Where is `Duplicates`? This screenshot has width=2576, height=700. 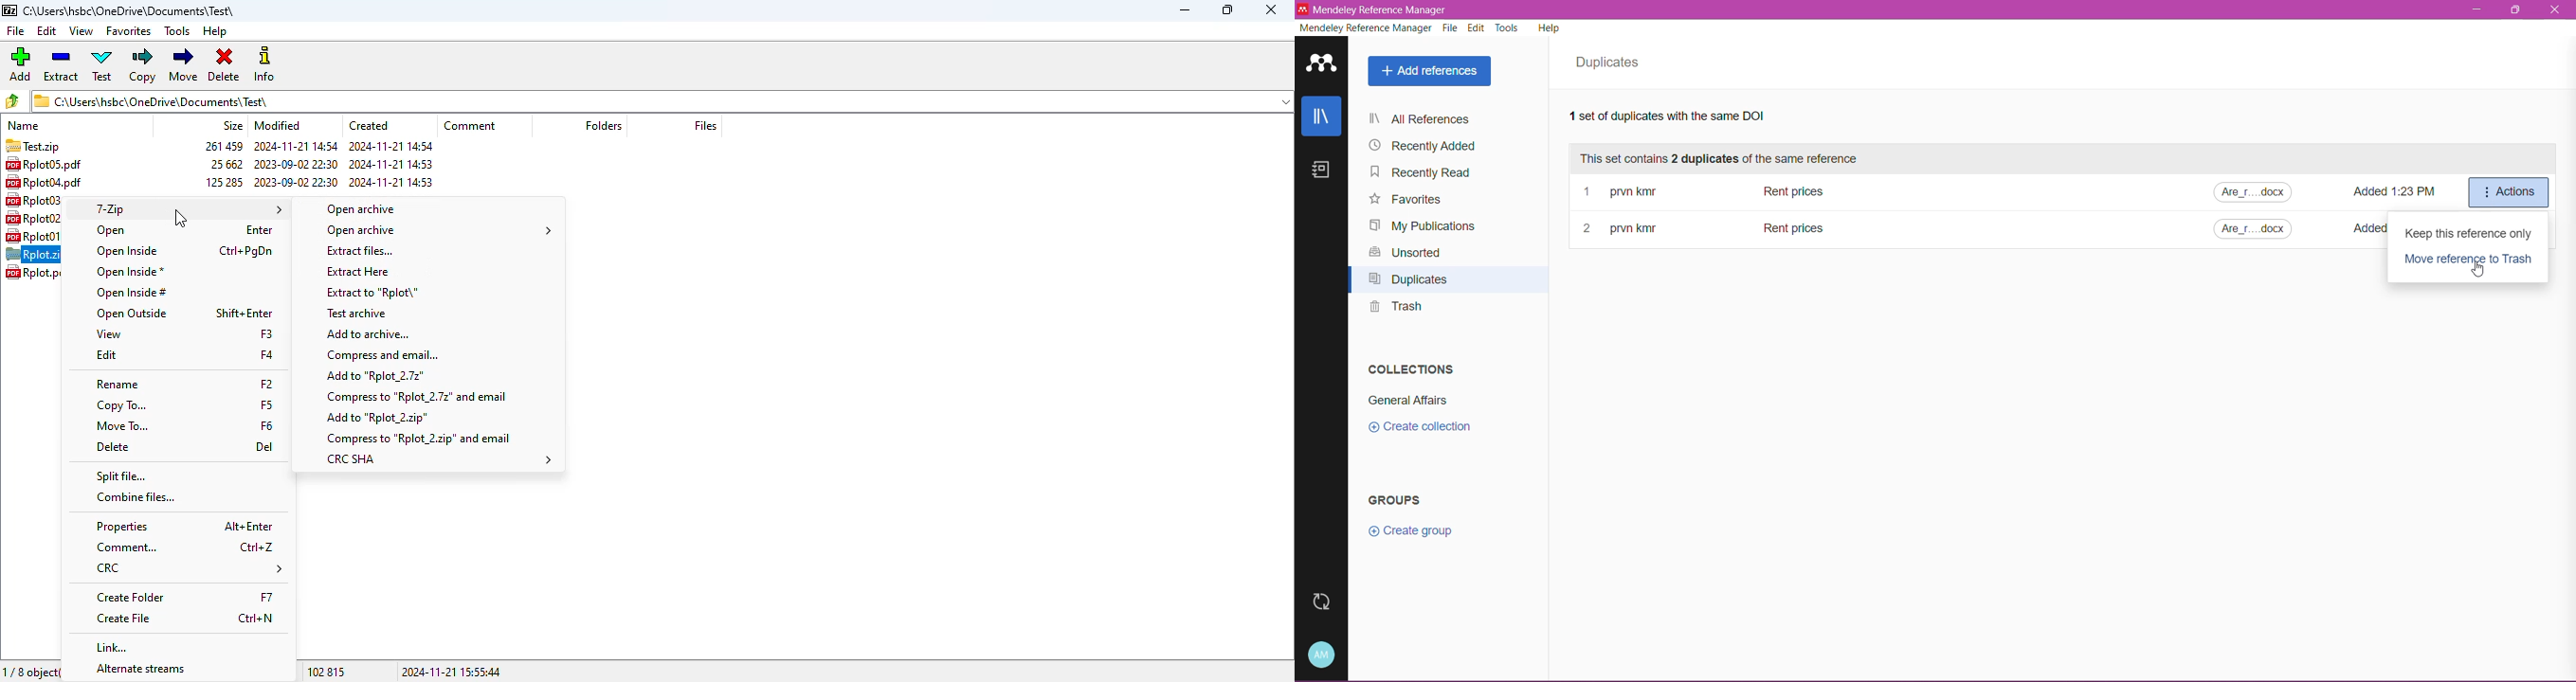
Duplicates is located at coordinates (1612, 63).